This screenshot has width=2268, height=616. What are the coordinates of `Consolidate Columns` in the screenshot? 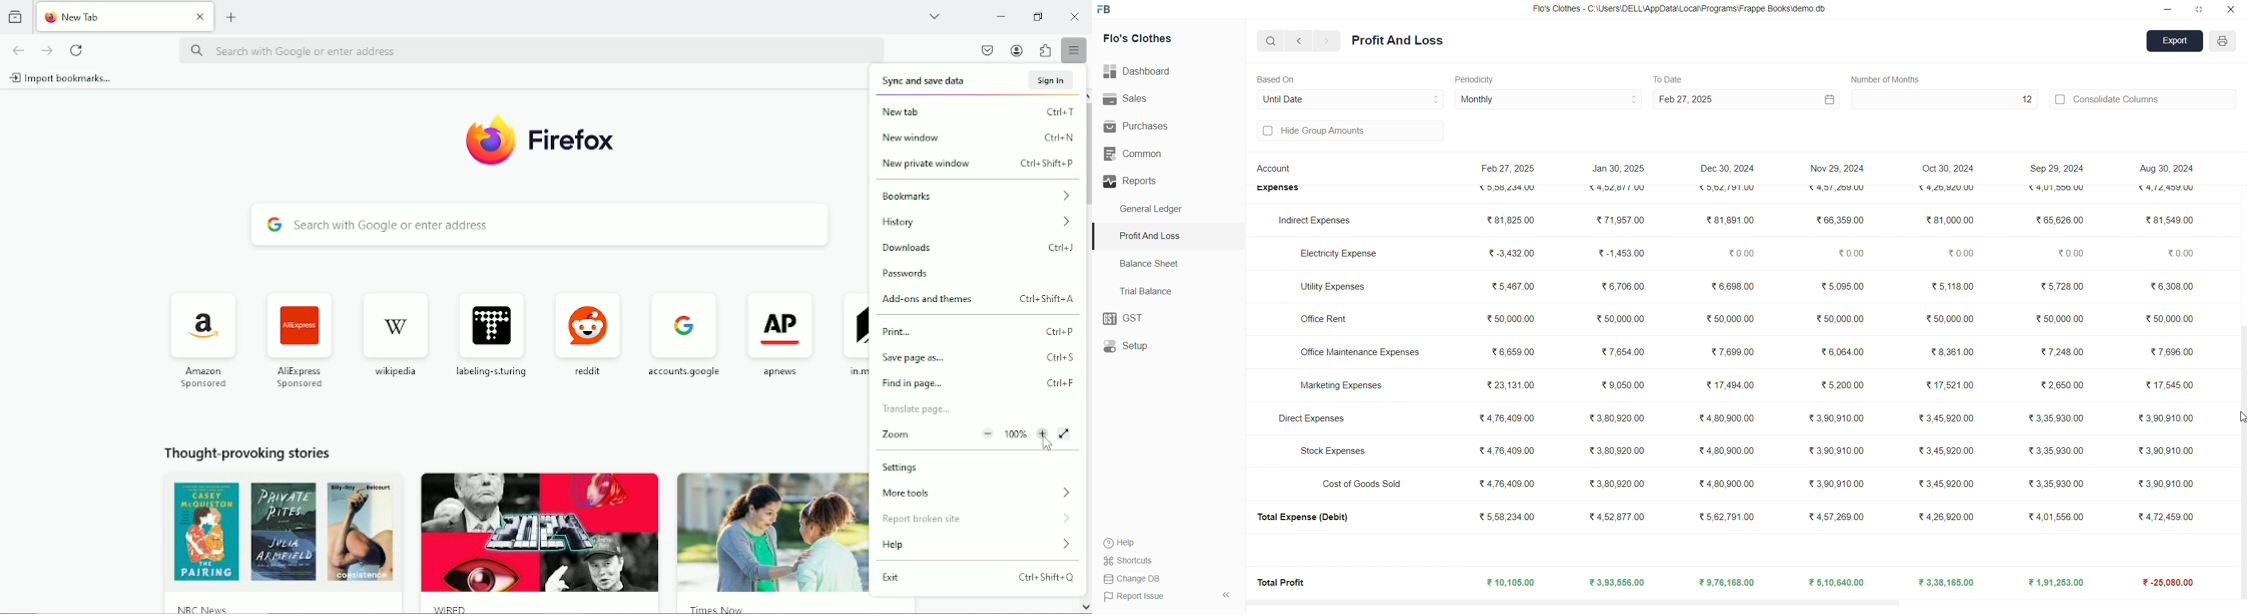 It's located at (2144, 98).